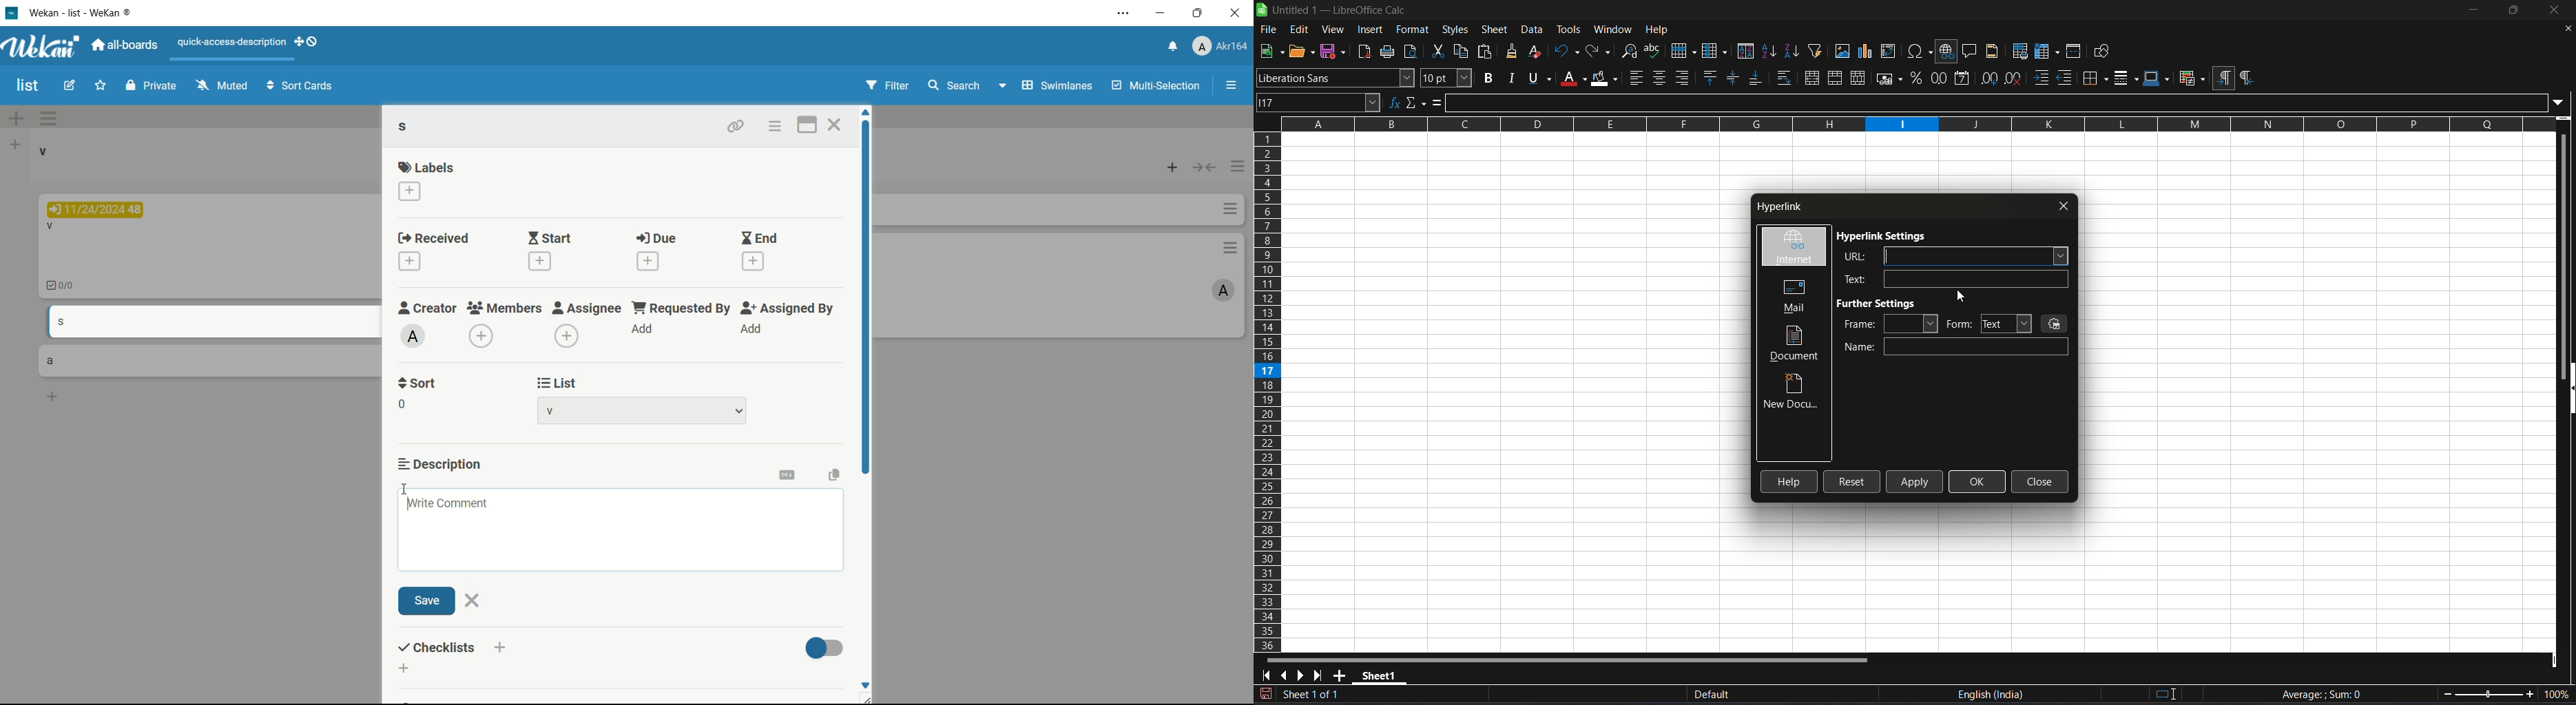 This screenshot has height=728, width=2576. Describe the element at coordinates (1495, 30) in the screenshot. I see `sheet` at that location.